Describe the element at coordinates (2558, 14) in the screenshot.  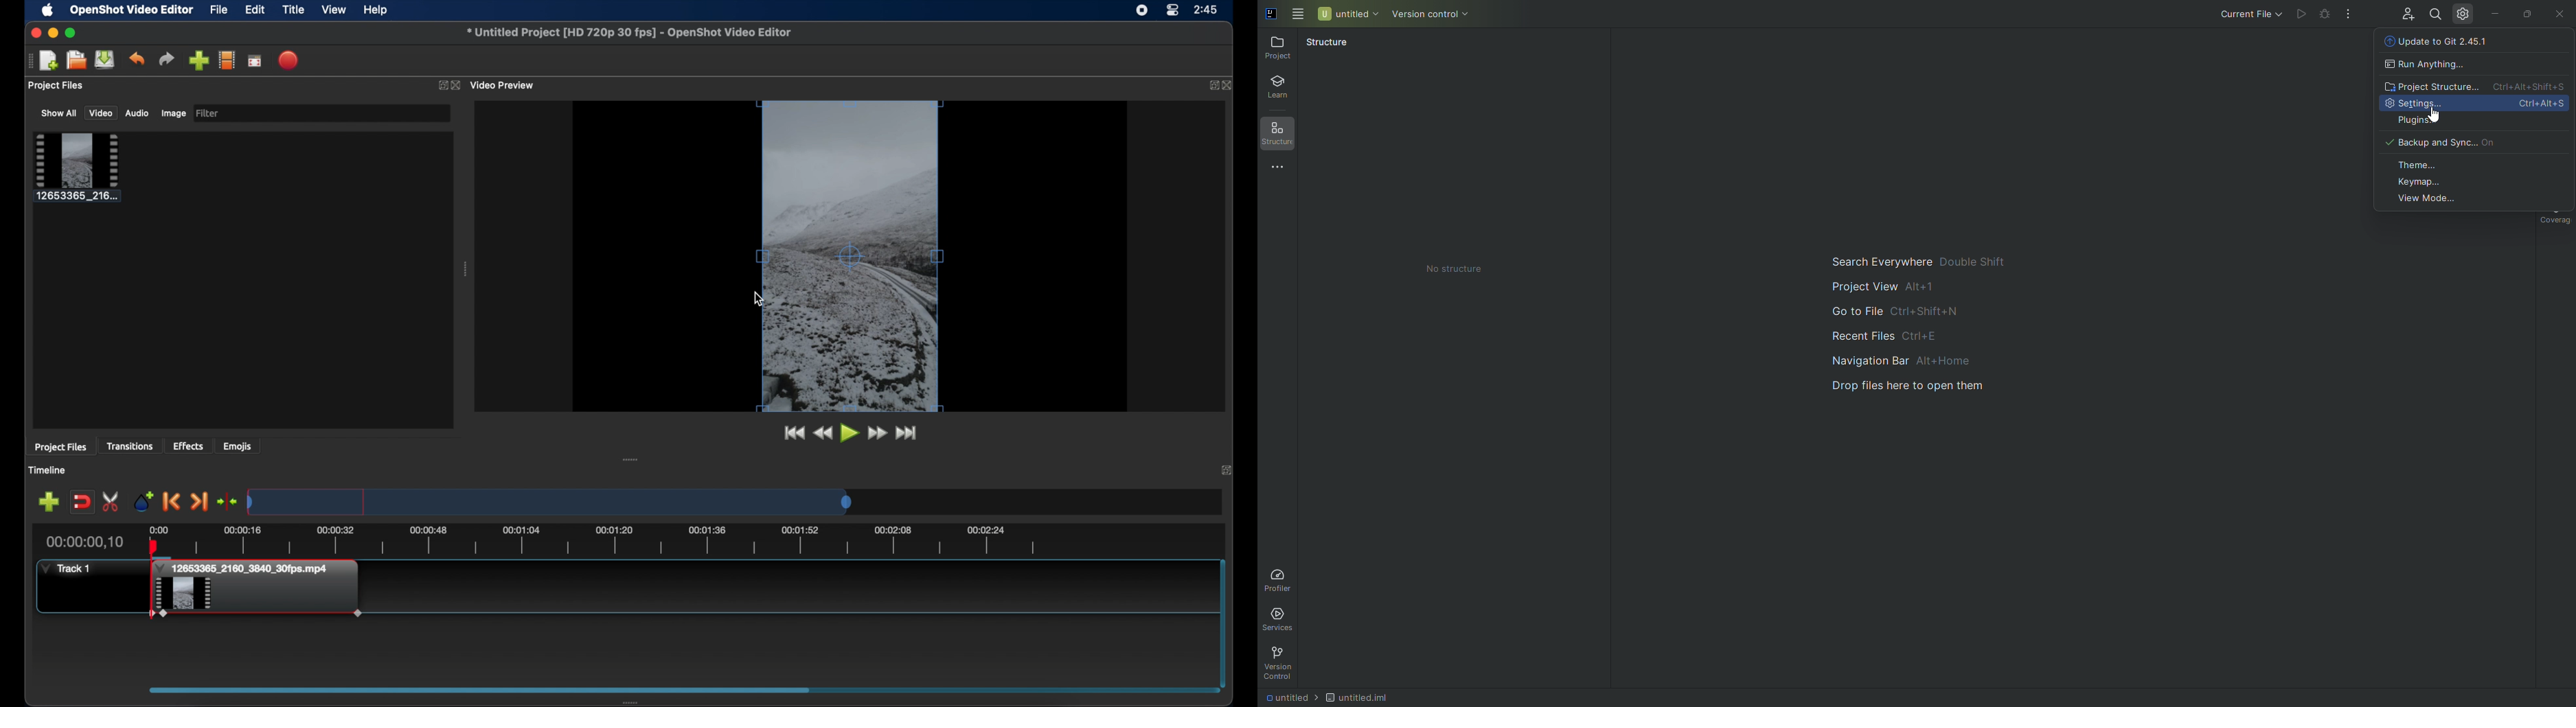
I see `Close` at that location.